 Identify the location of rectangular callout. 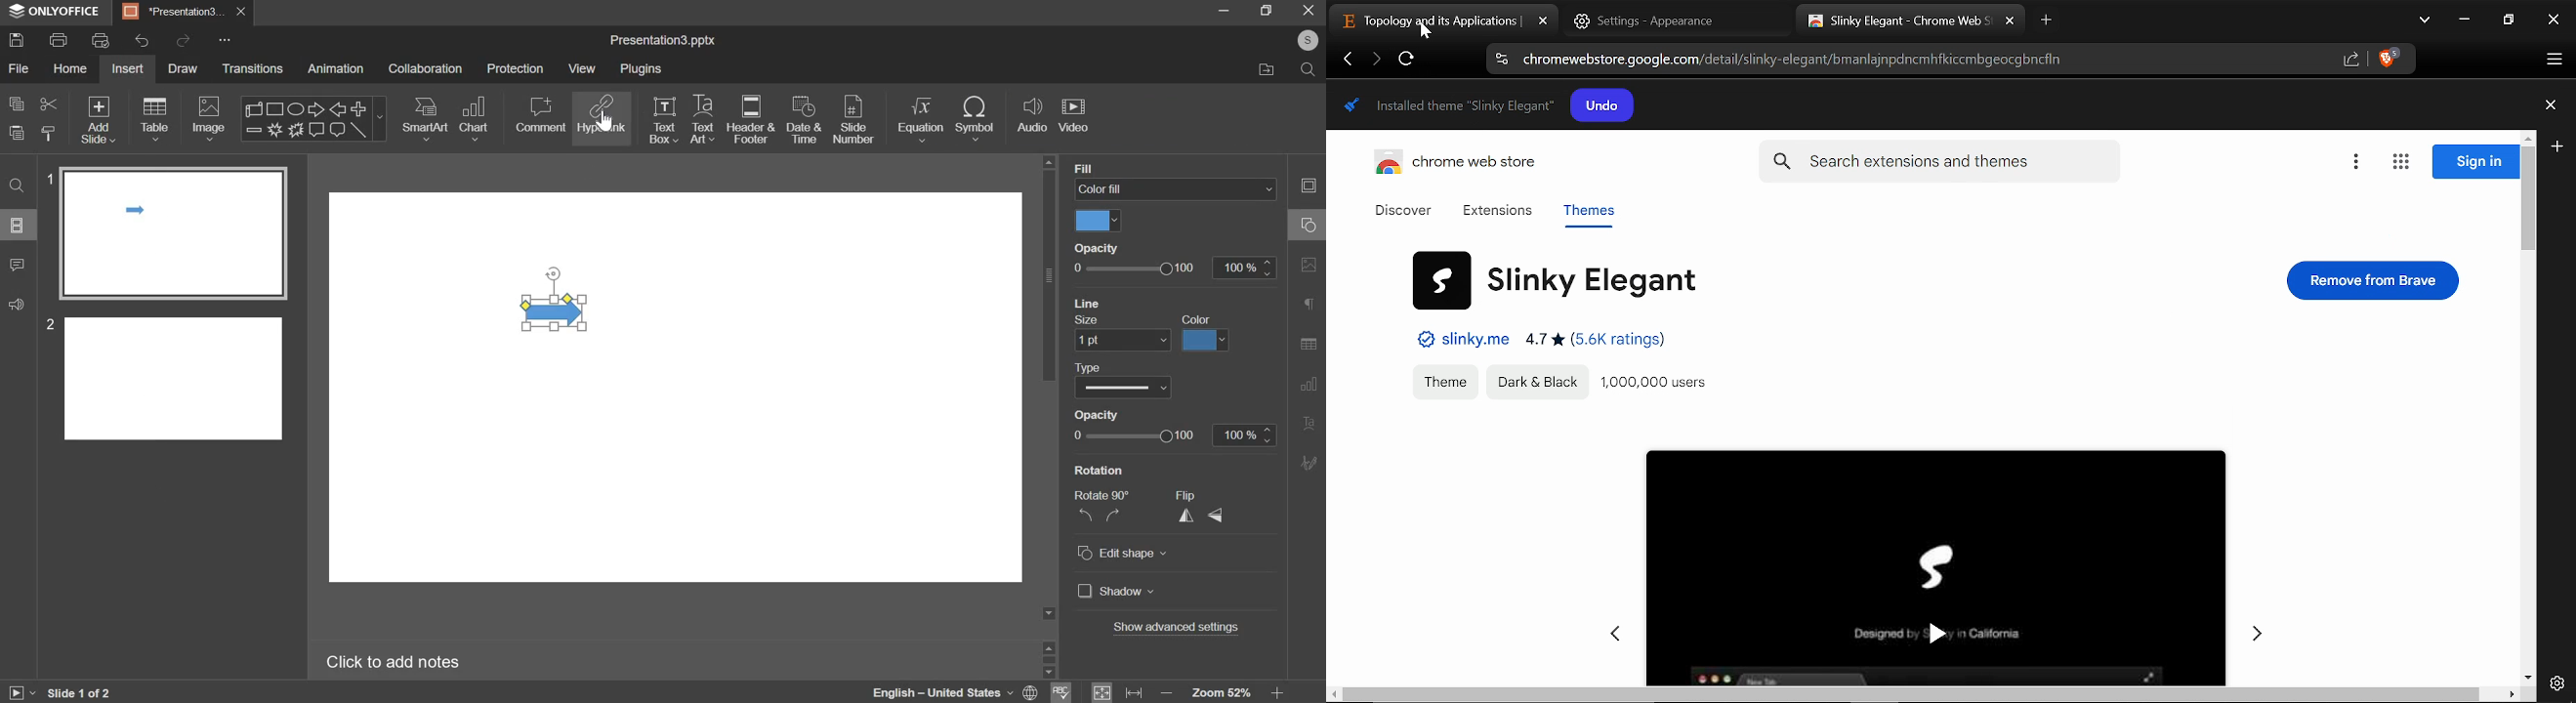
(316, 130).